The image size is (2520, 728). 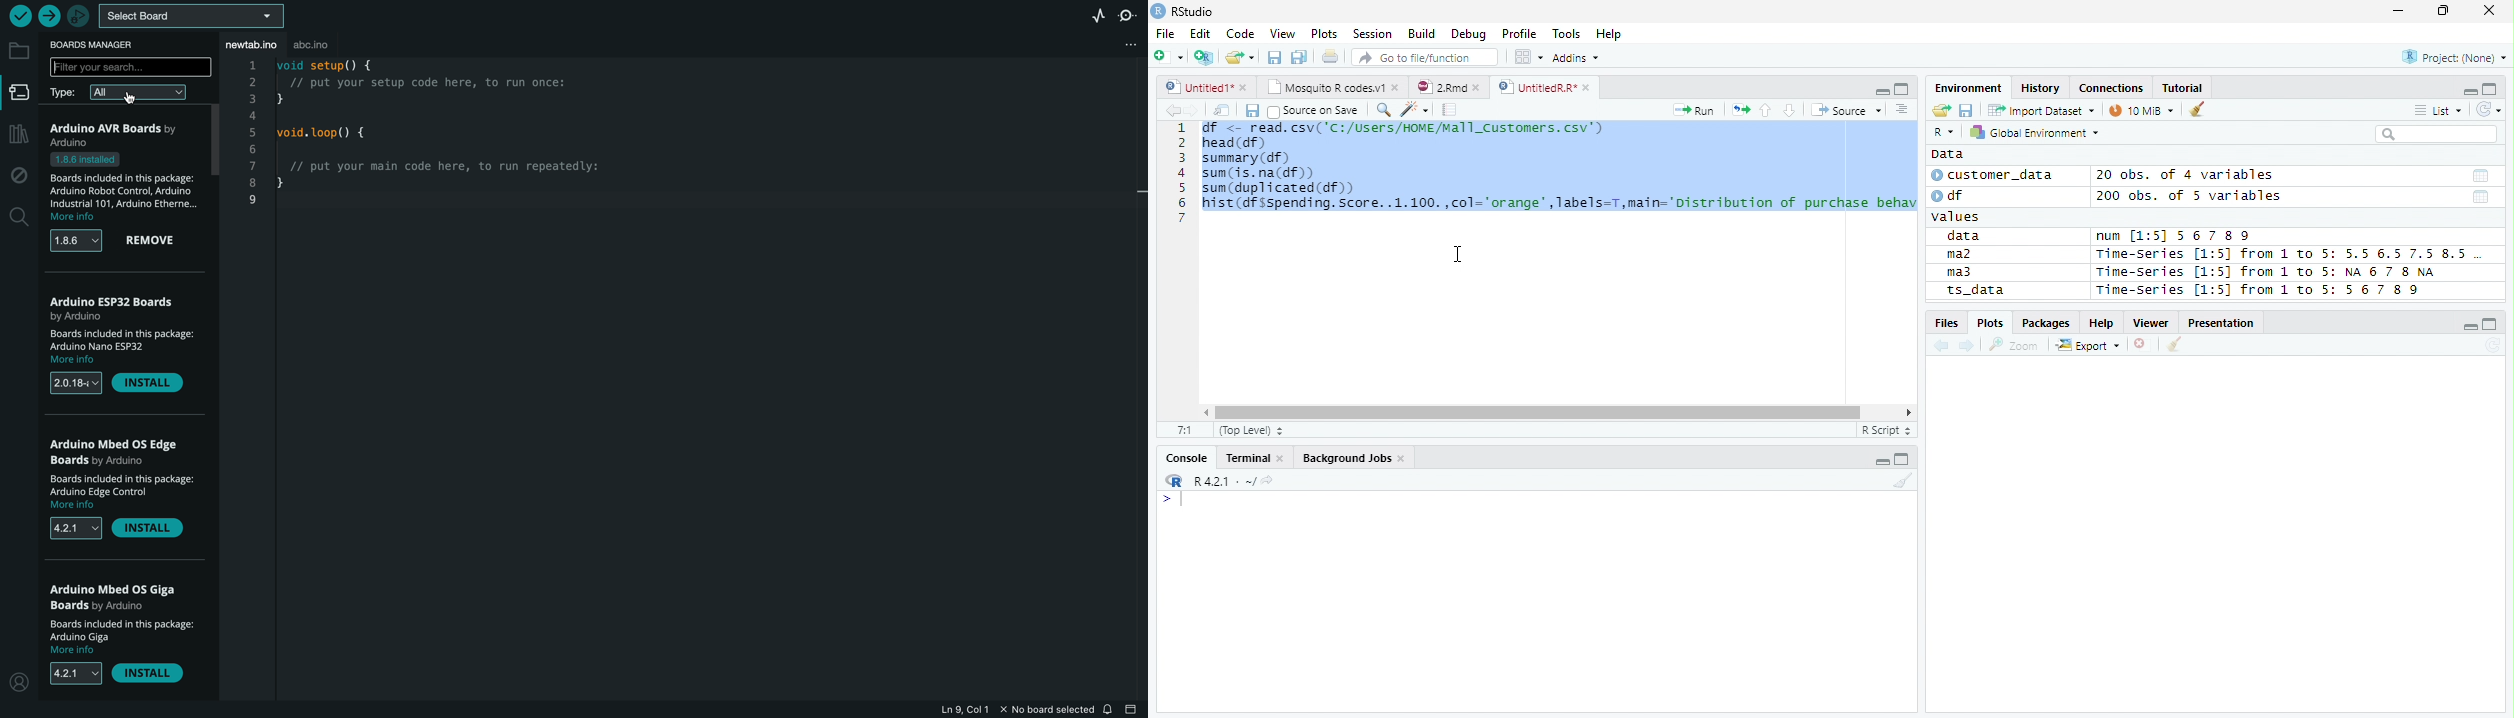 What do you see at coordinates (1901, 88) in the screenshot?
I see `Maximize` at bounding box center [1901, 88].